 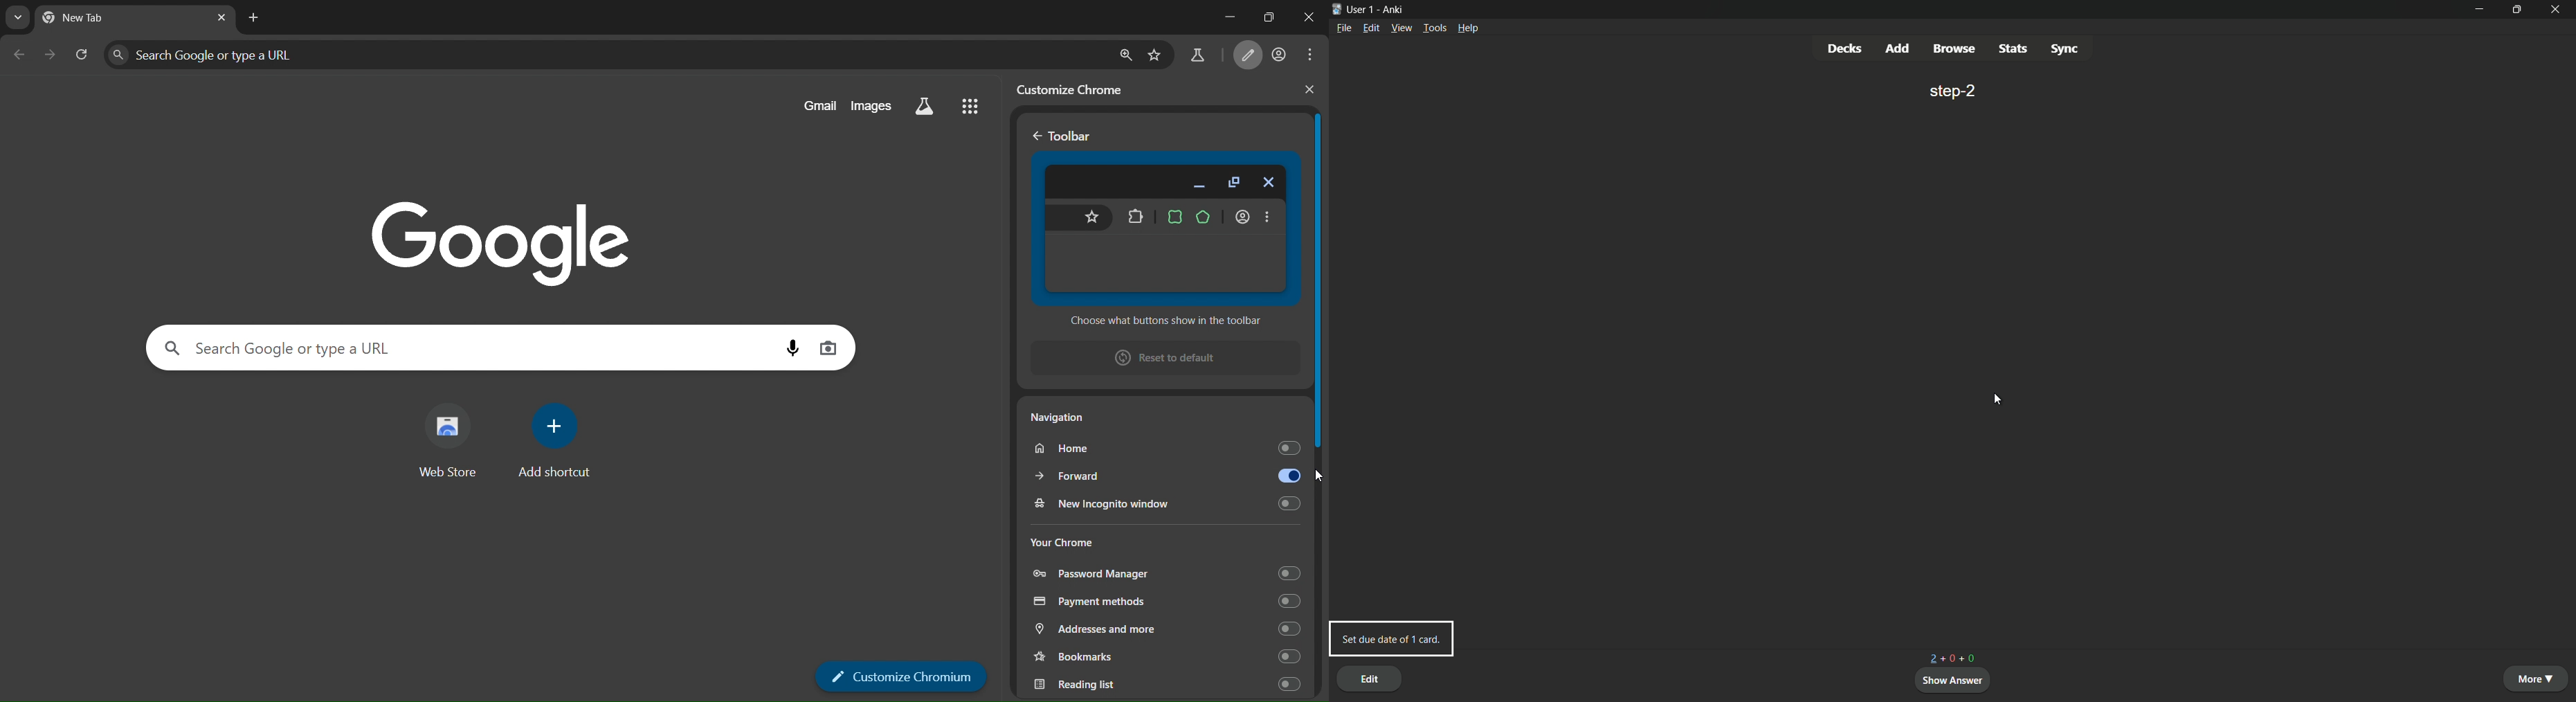 I want to click on go back one page, so click(x=19, y=53).